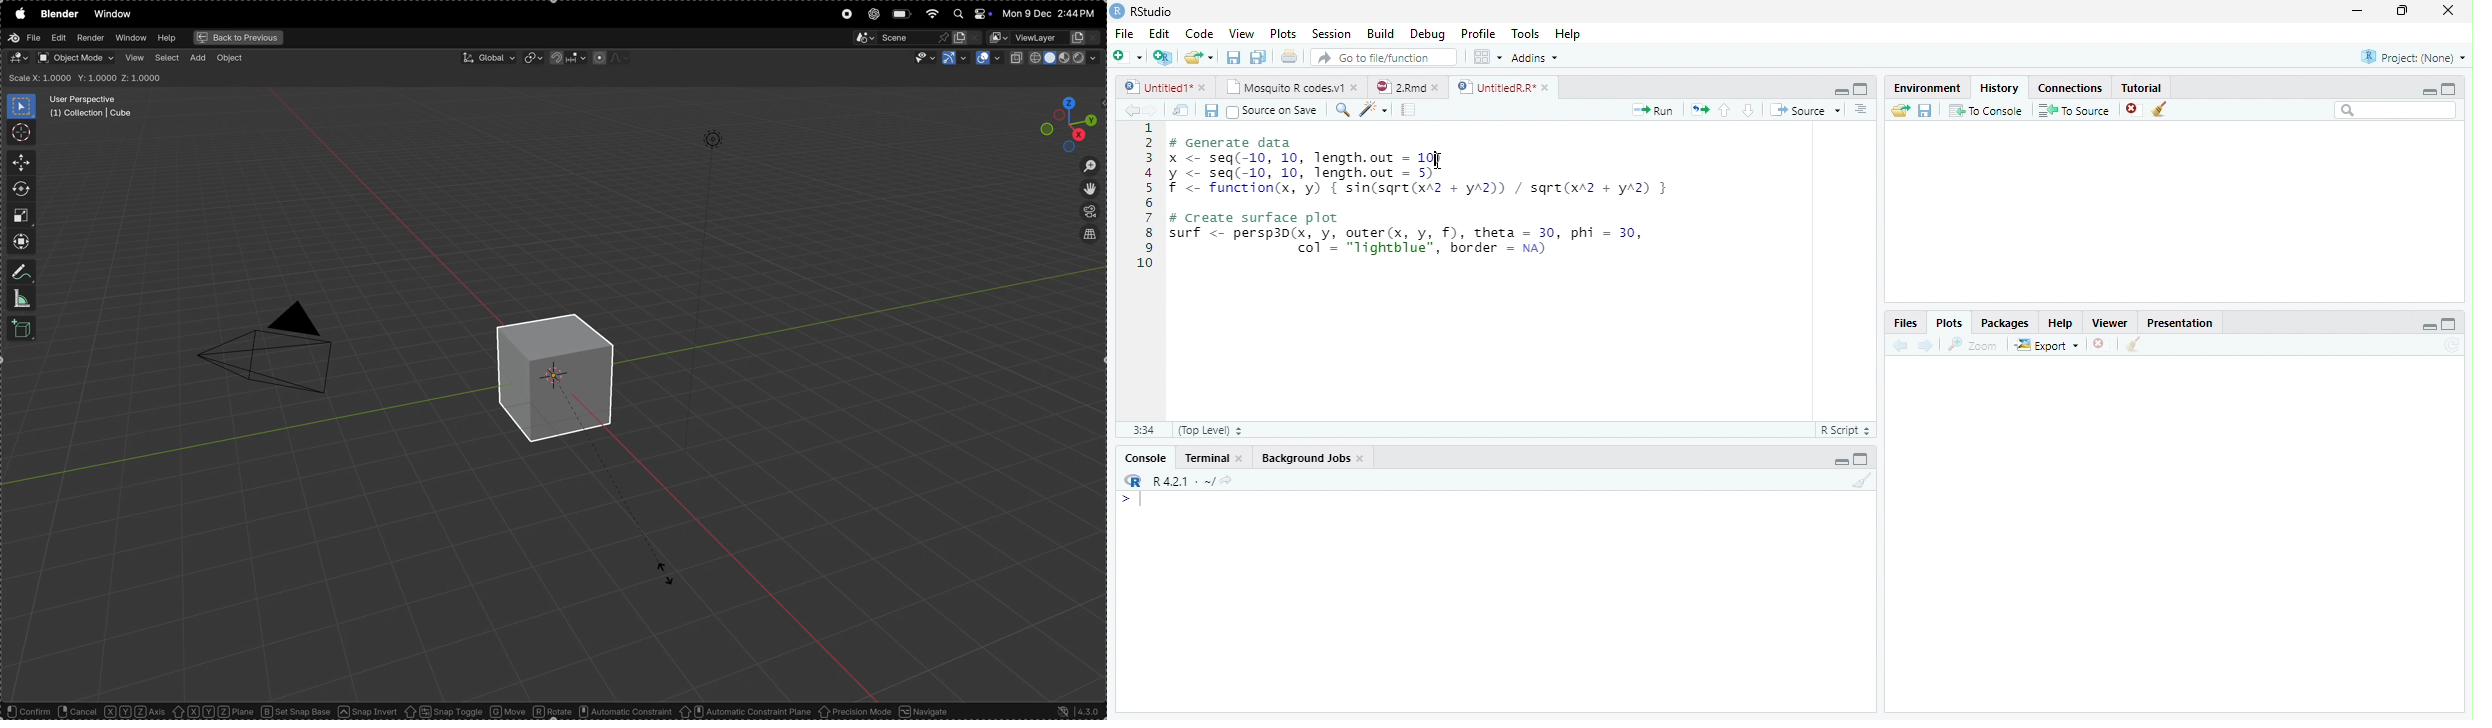  Describe the element at coordinates (1144, 430) in the screenshot. I see `1:1` at that location.